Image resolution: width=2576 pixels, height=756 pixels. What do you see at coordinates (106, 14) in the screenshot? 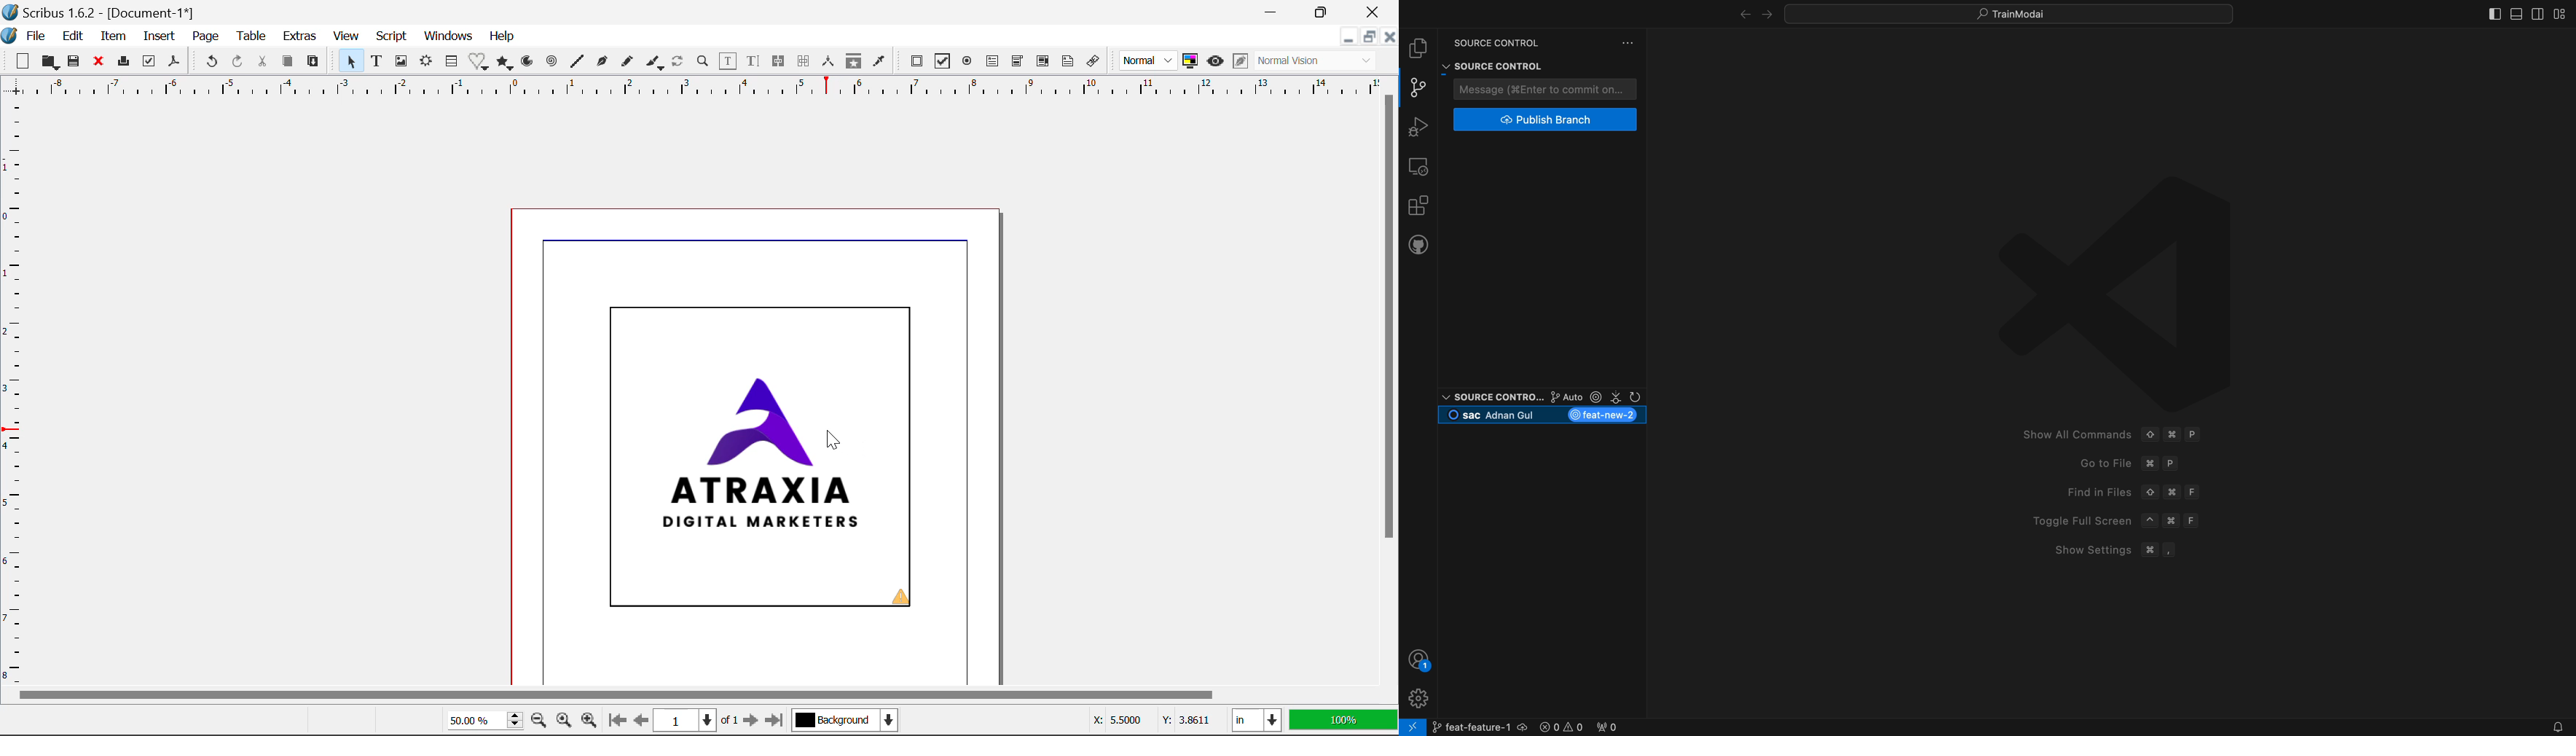
I see `Scribus 1.6.2 - [Document-1*]` at bounding box center [106, 14].